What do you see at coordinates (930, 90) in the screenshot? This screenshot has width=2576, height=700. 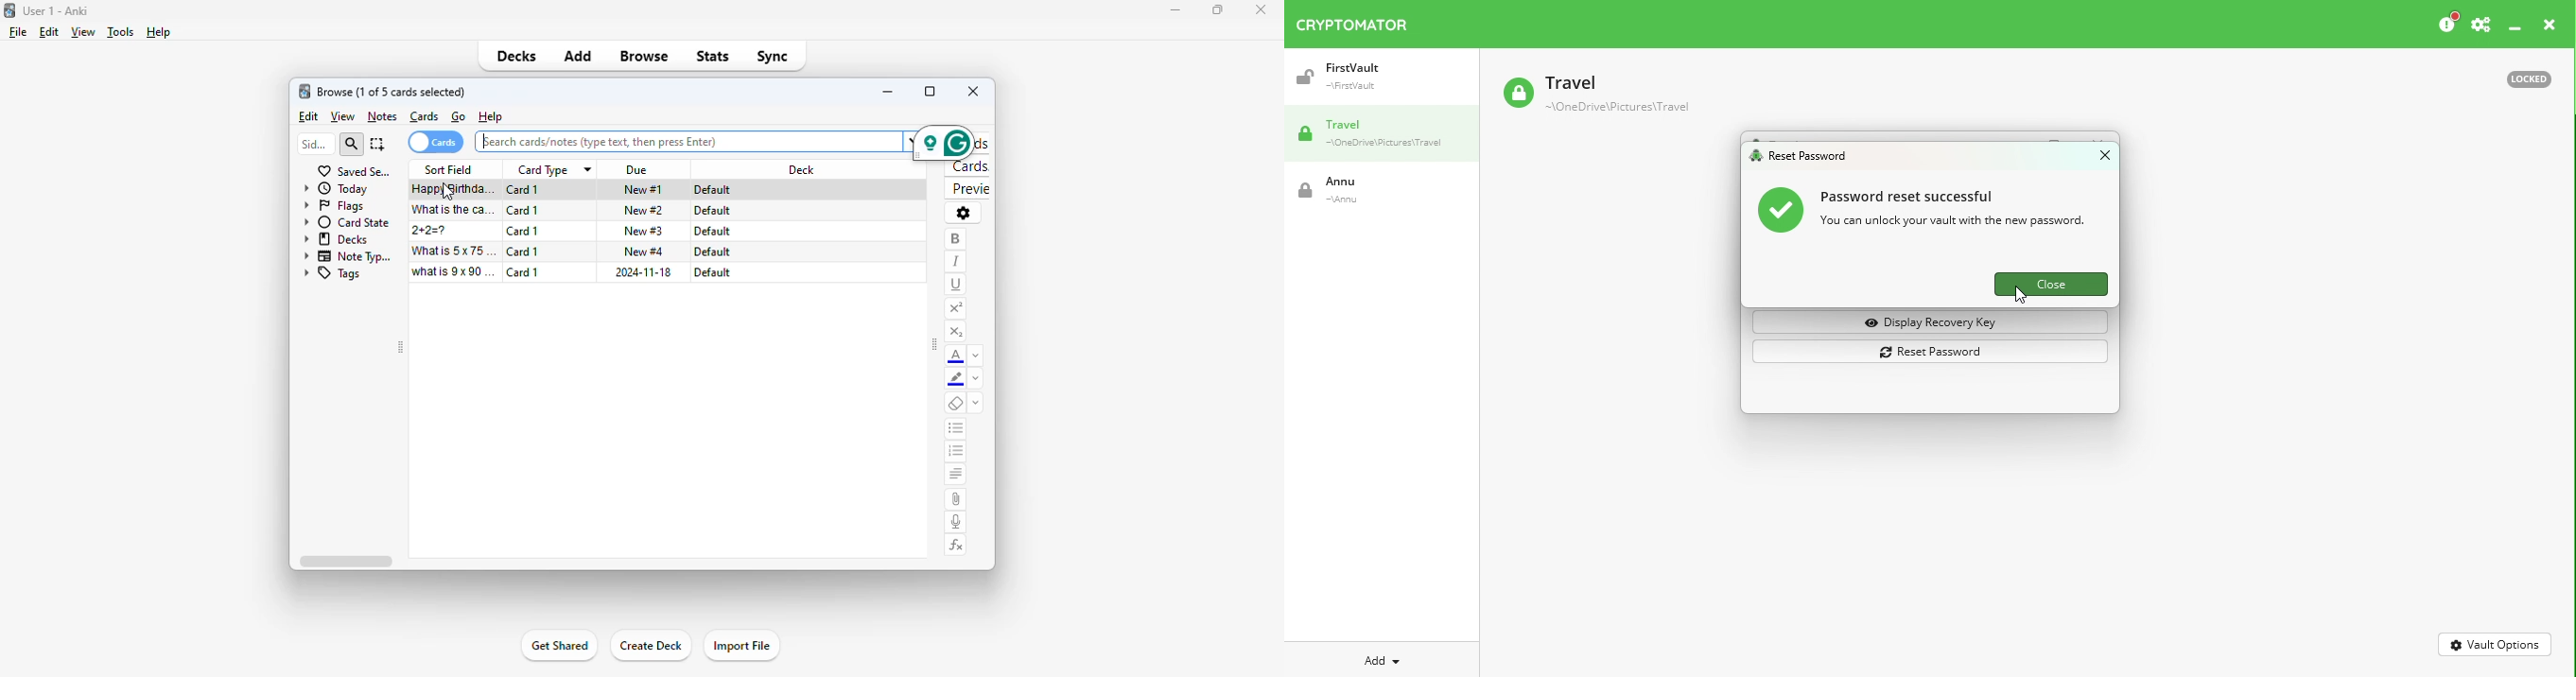 I see `maximize` at bounding box center [930, 90].